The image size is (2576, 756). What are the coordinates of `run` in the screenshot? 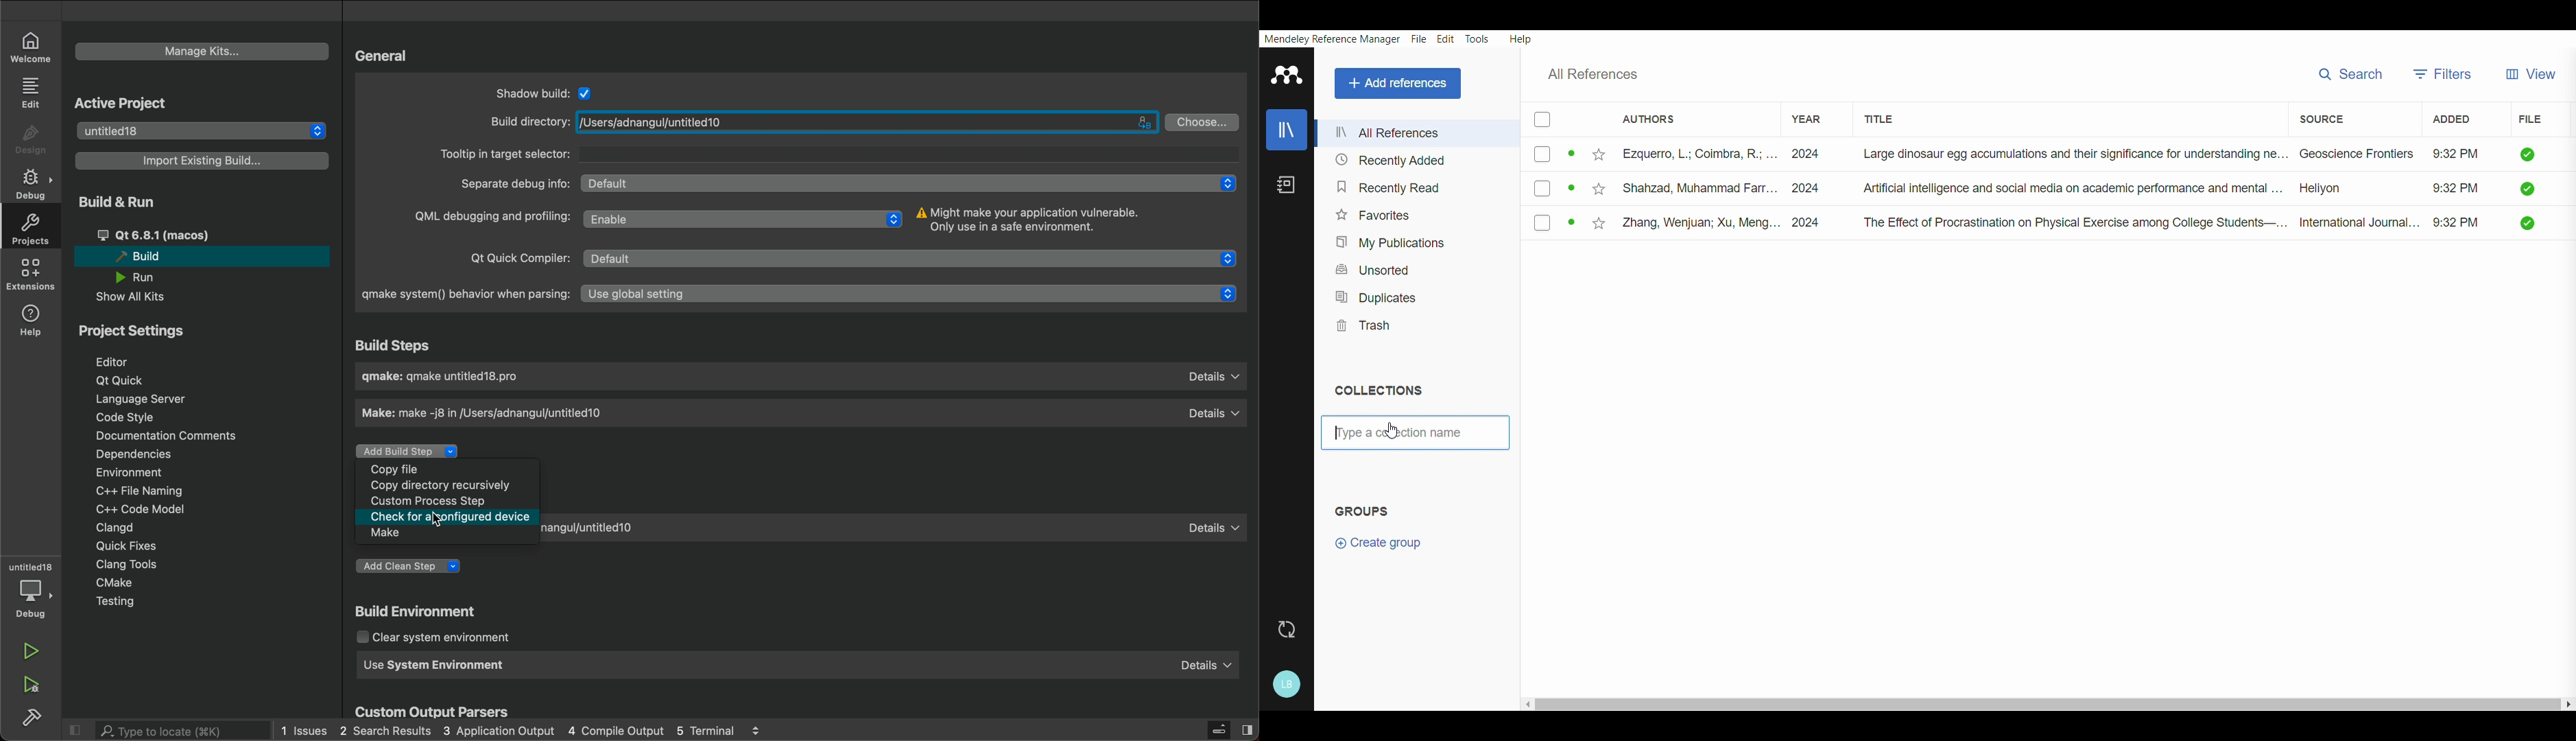 It's located at (29, 654).